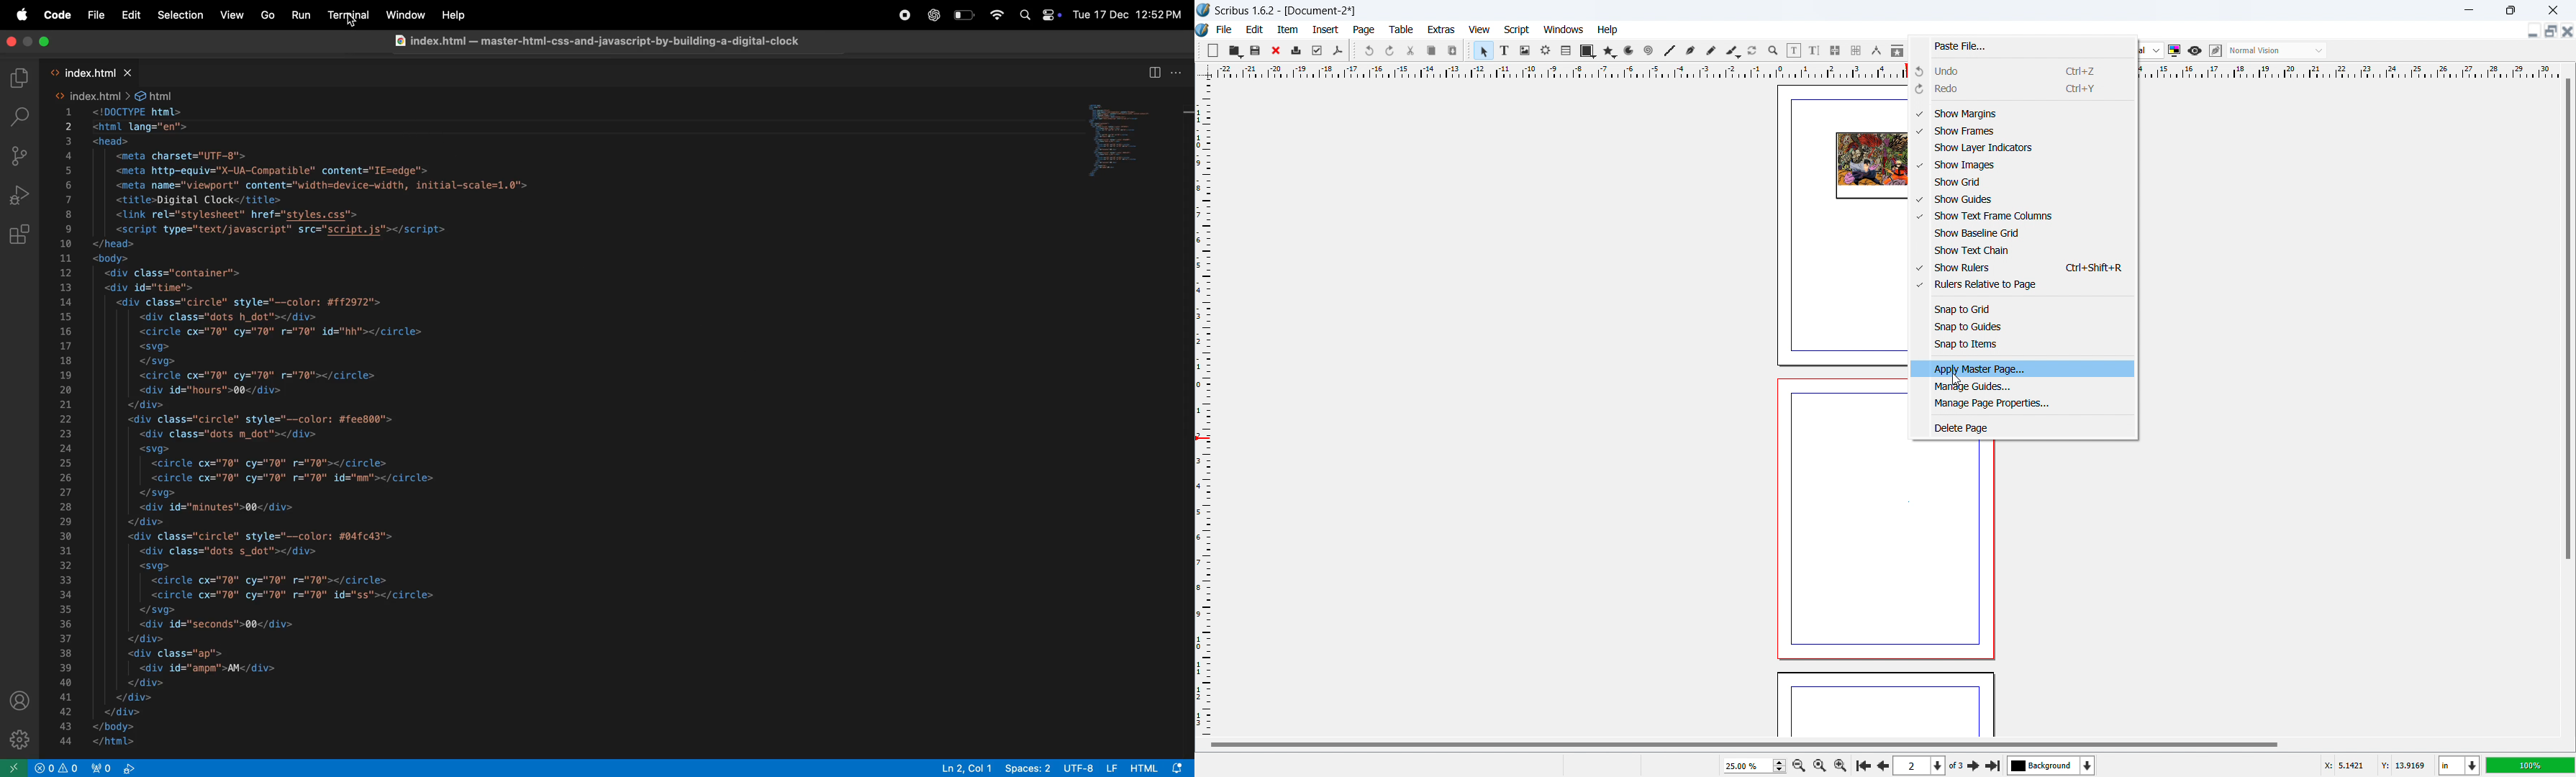 The width and height of the screenshot is (2576, 784). I want to click on edit text with story editor, so click(1814, 50).